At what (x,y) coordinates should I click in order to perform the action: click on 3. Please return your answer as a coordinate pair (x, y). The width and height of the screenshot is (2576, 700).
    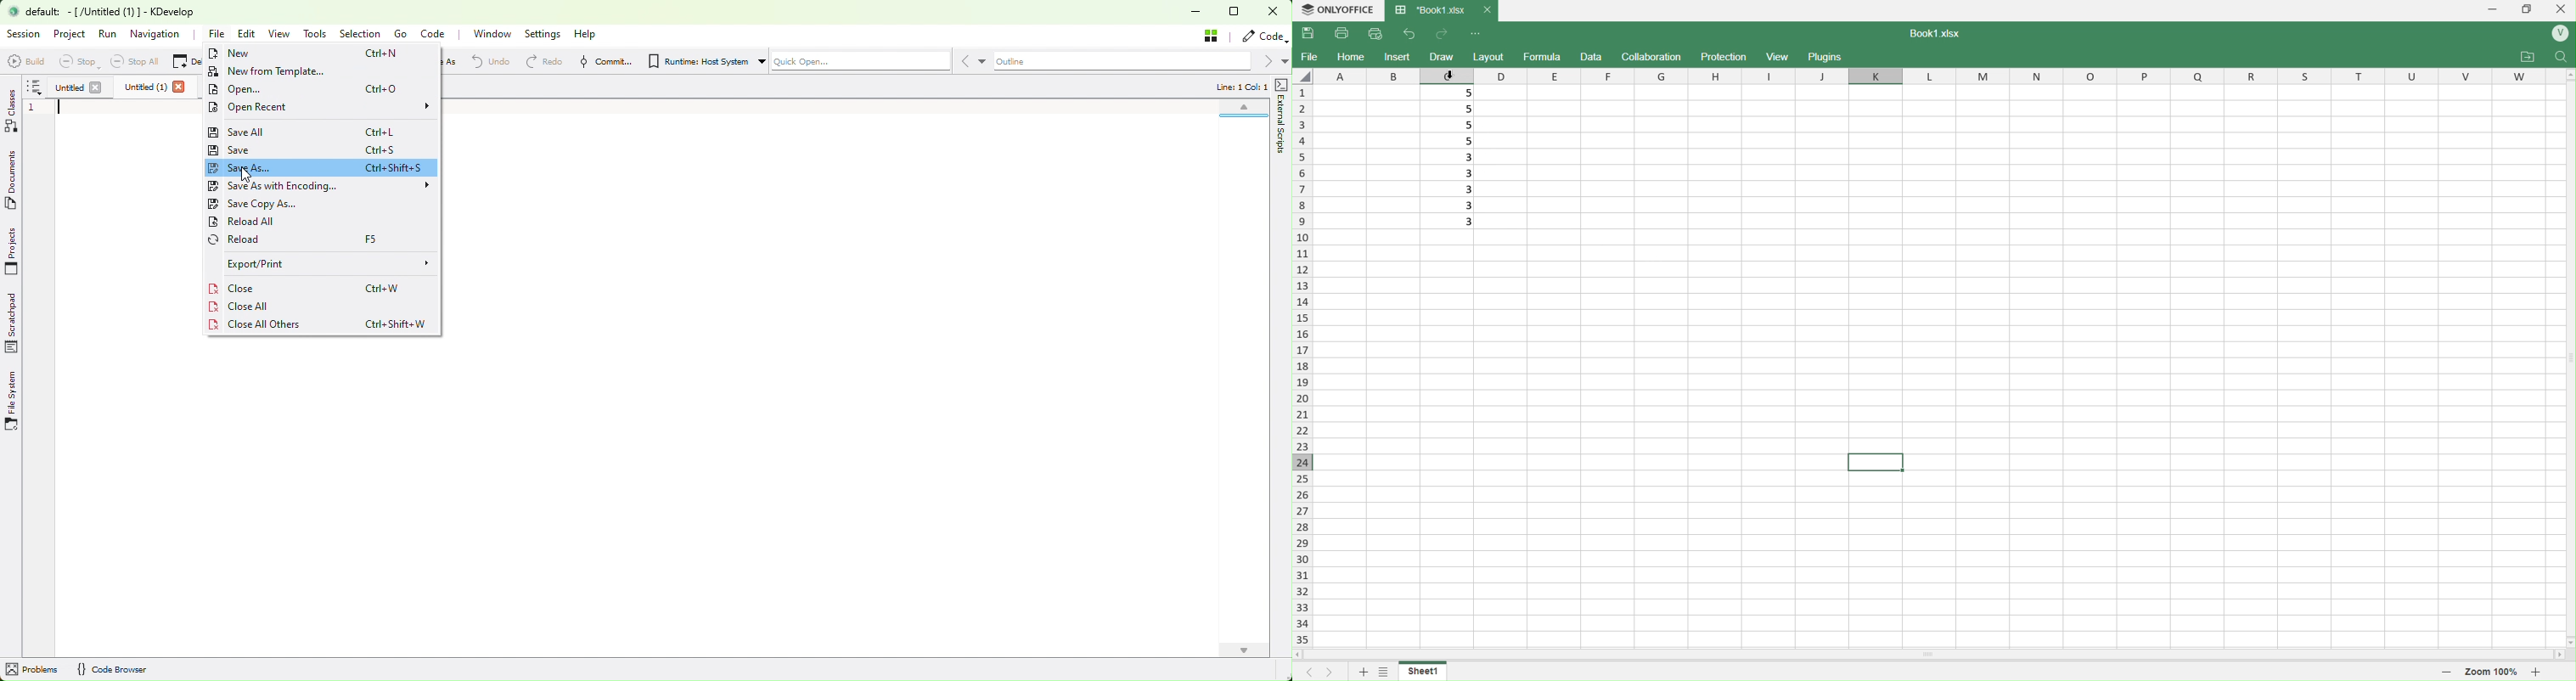
    Looking at the image, I should click on (1454, 204).